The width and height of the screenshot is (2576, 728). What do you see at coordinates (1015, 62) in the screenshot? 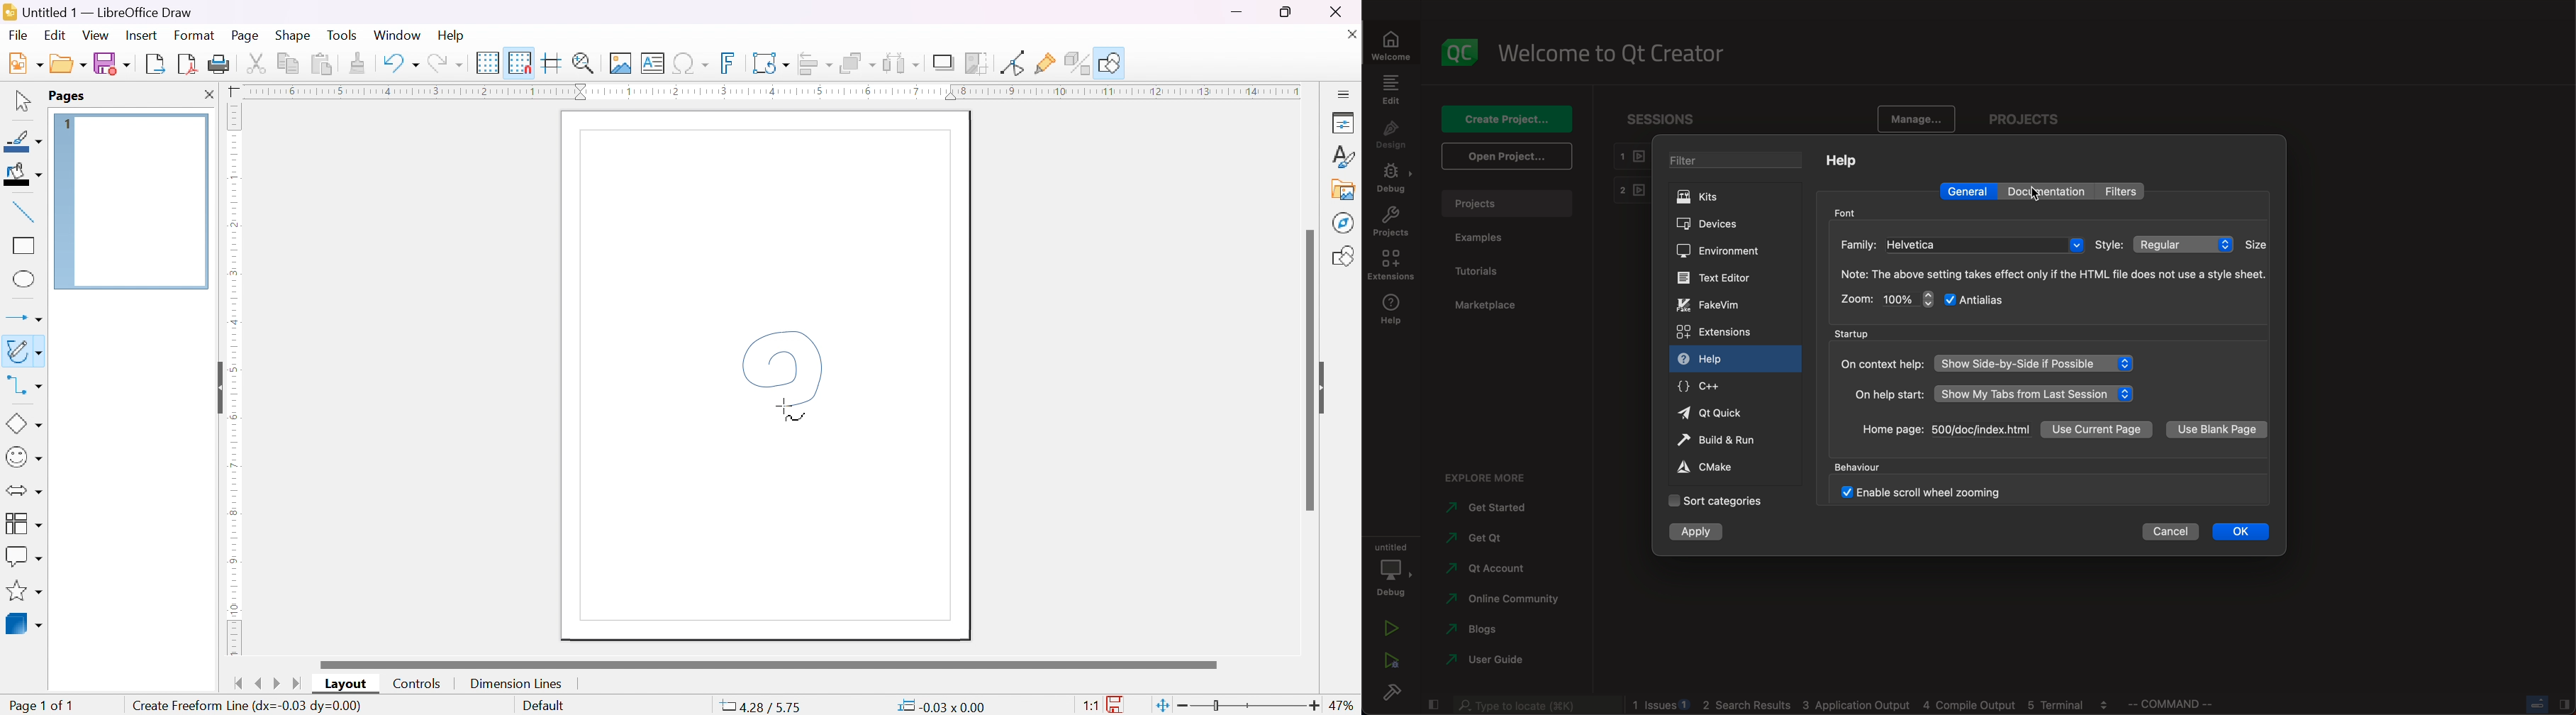
I see `toggle point edit mode` at bounding box center [1015, 62].